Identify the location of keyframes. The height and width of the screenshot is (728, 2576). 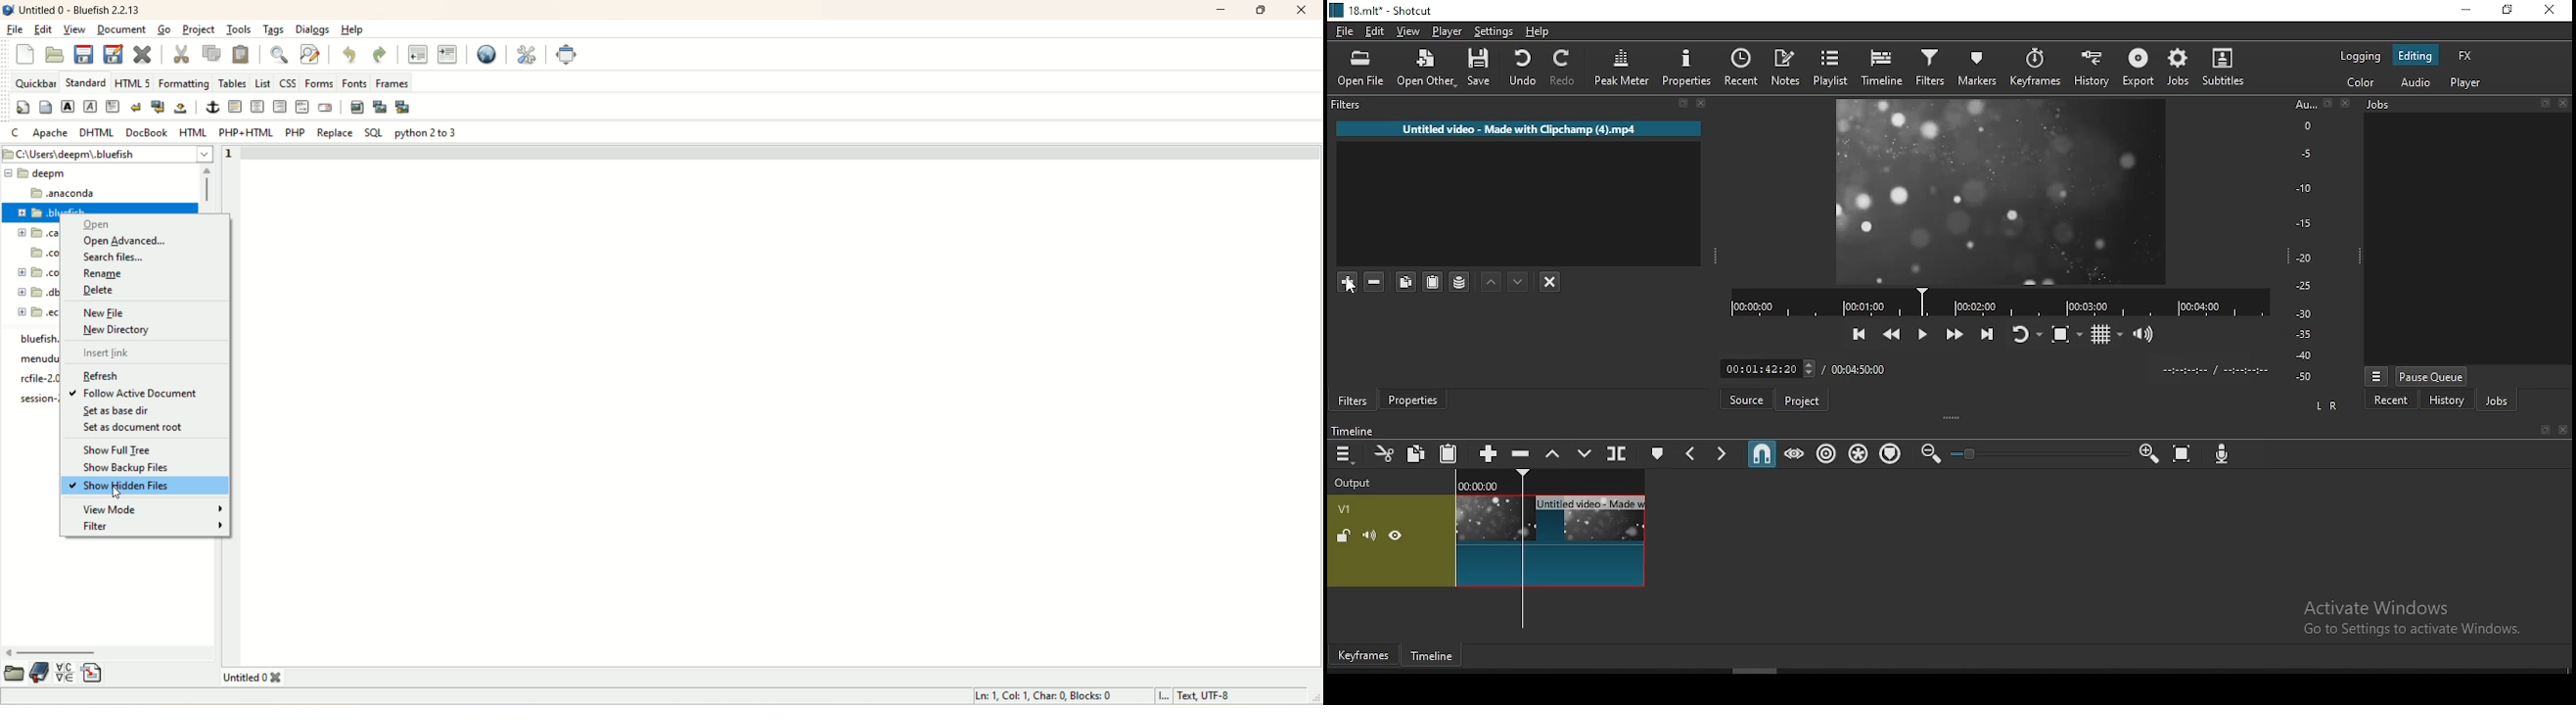
(2035, 69).